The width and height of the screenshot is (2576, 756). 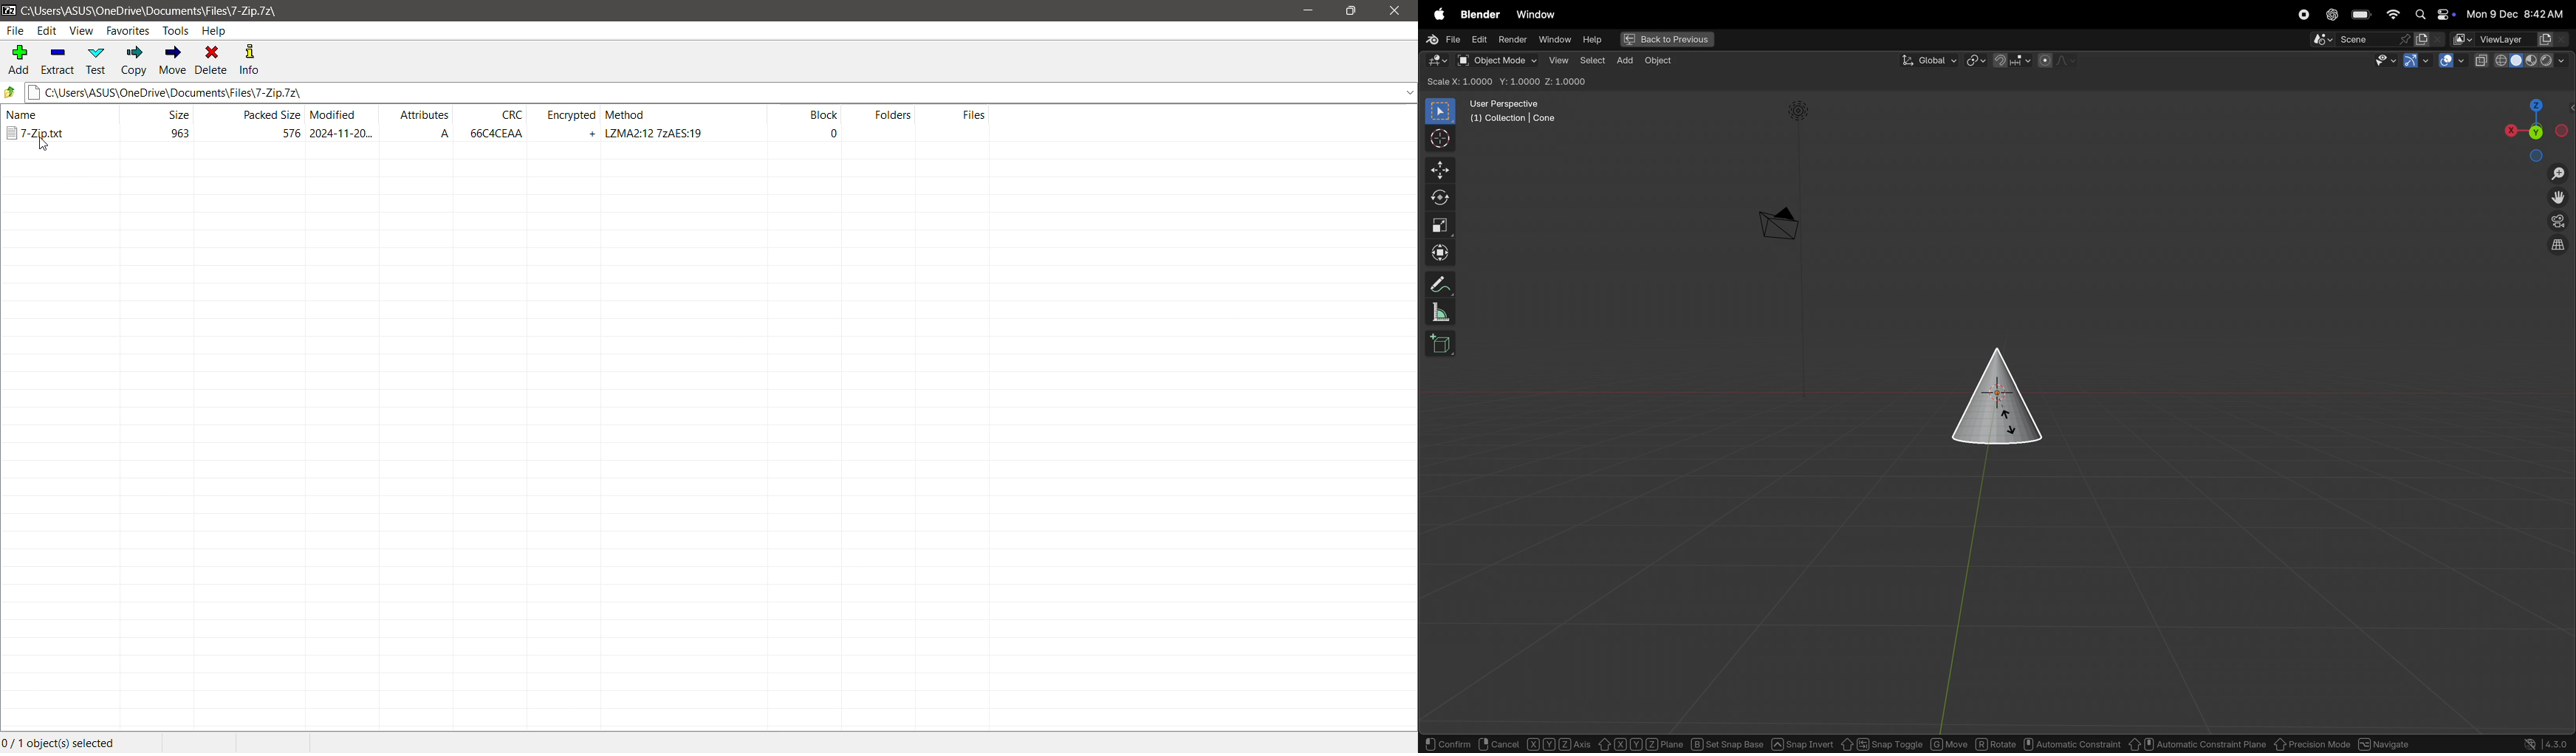 What do you see at coordinates (1436, 139) in the screenshot?
I see `cursor` at bounding box center [1436, 139].